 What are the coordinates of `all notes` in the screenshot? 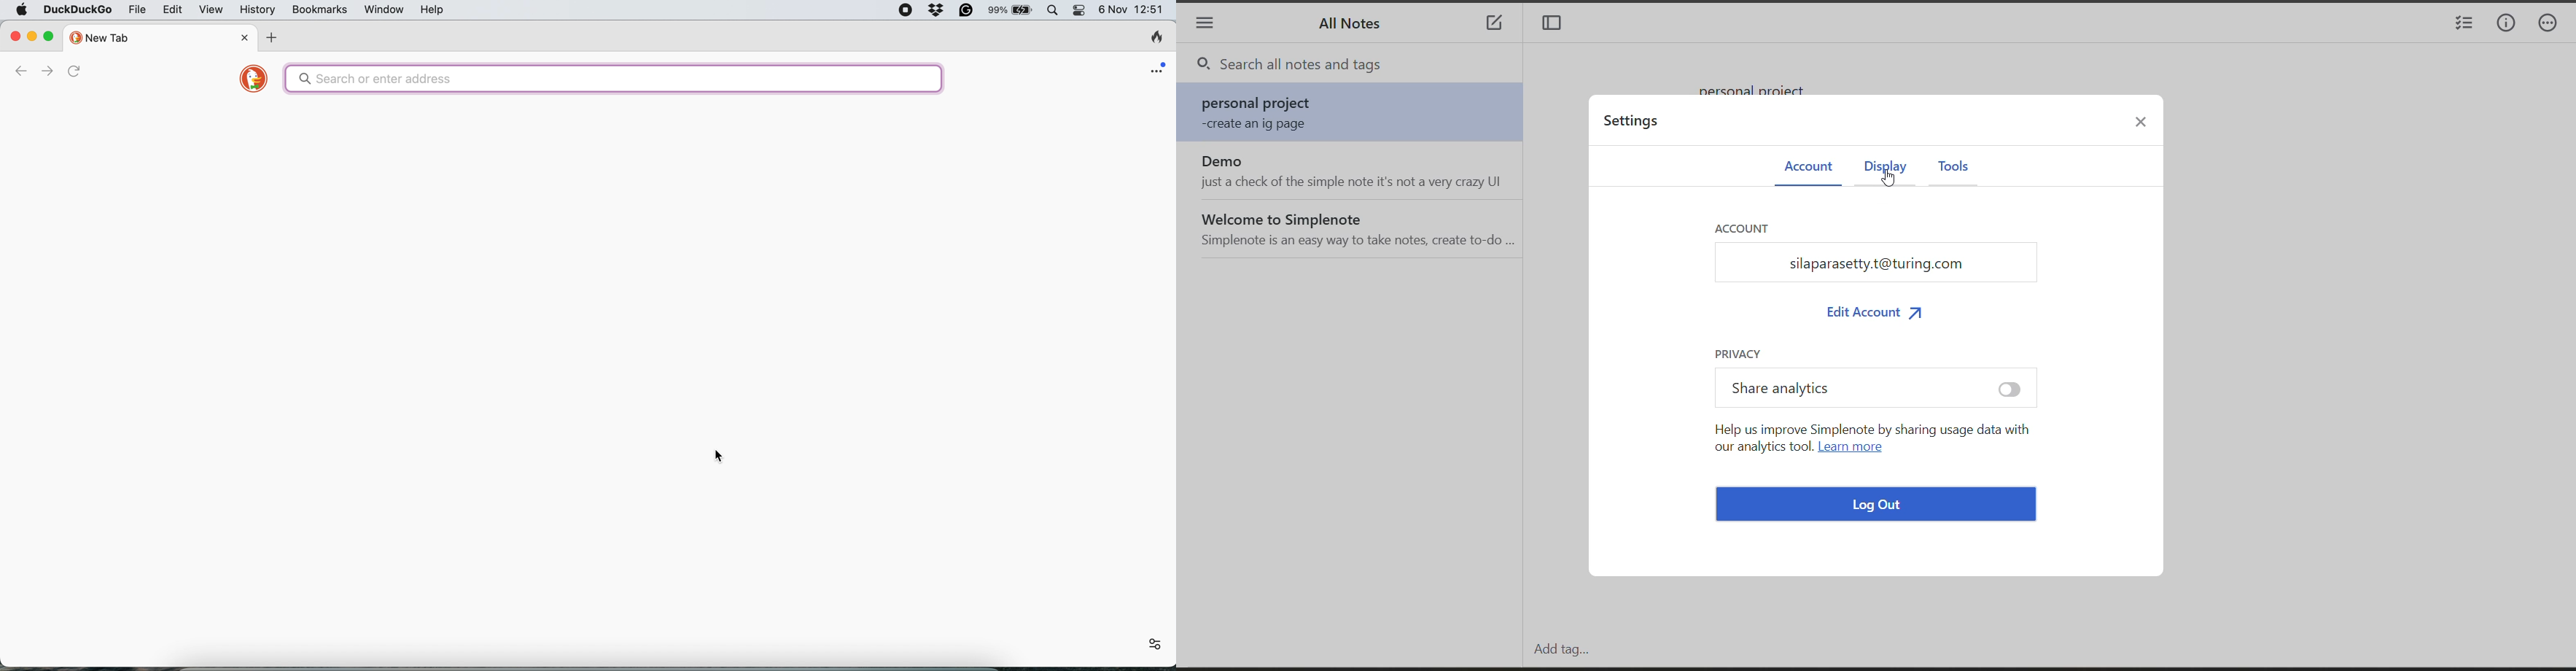 It's located at (1355, 28).